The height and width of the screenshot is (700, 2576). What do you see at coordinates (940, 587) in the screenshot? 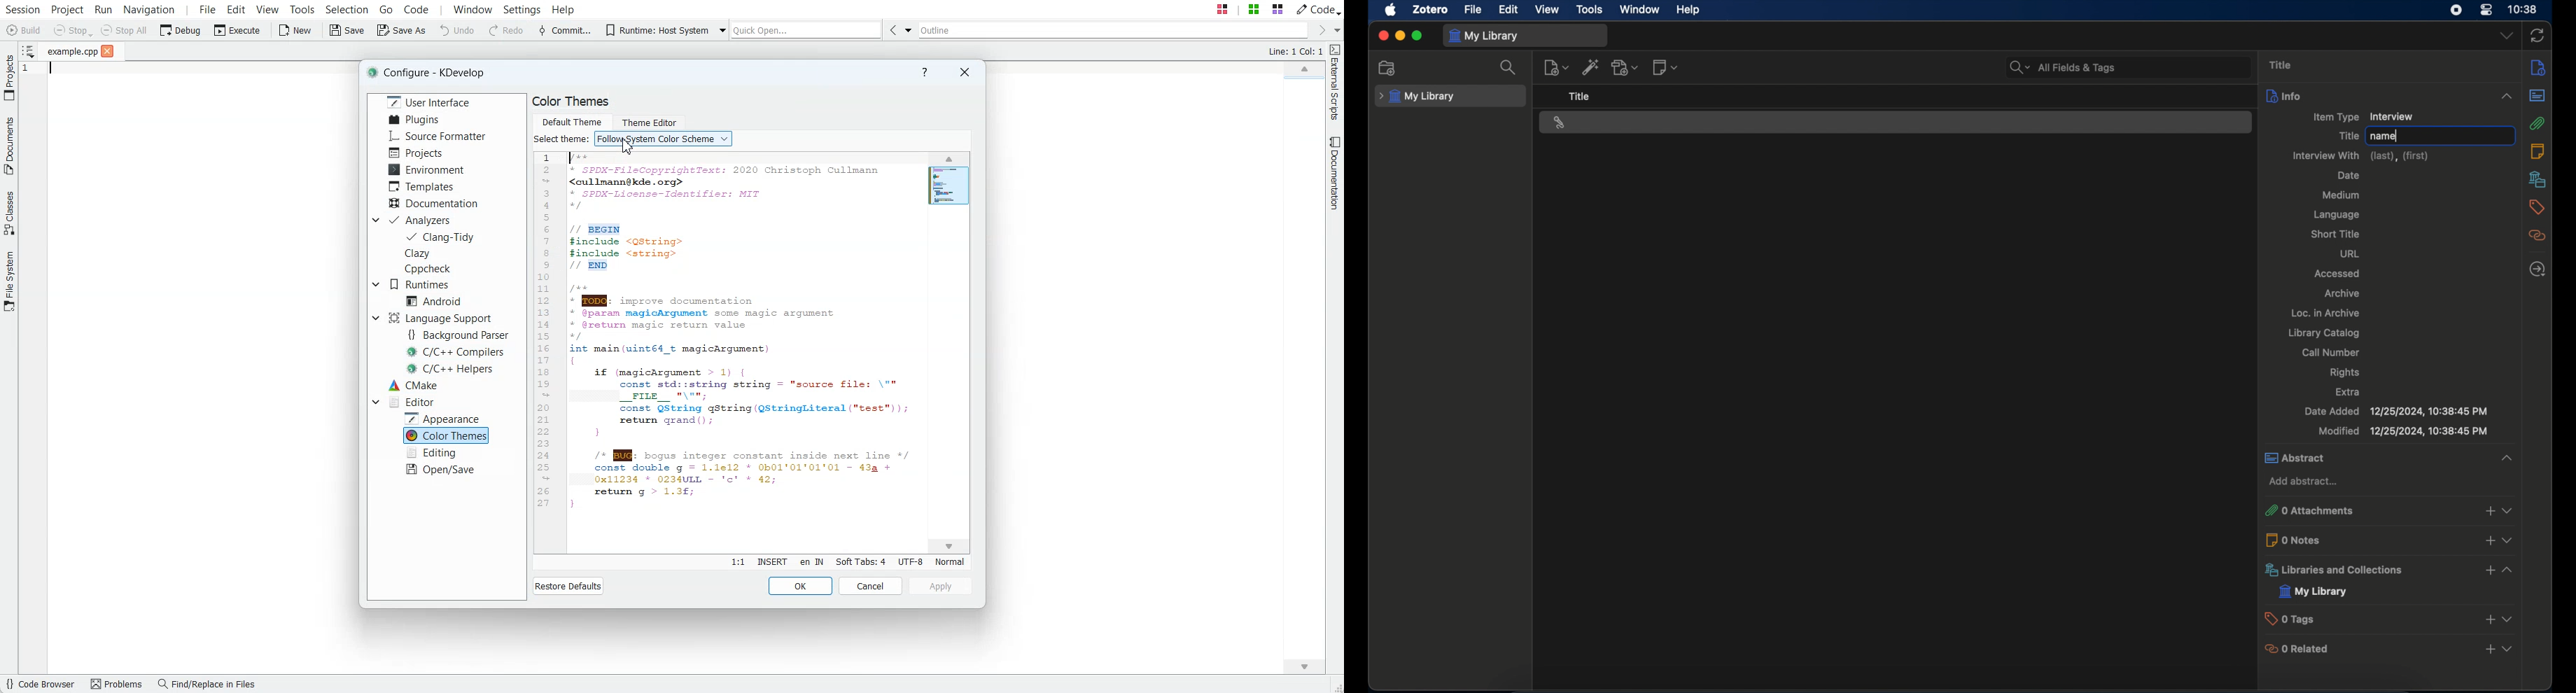
I see `Apply` at bounding box center [940, 587].